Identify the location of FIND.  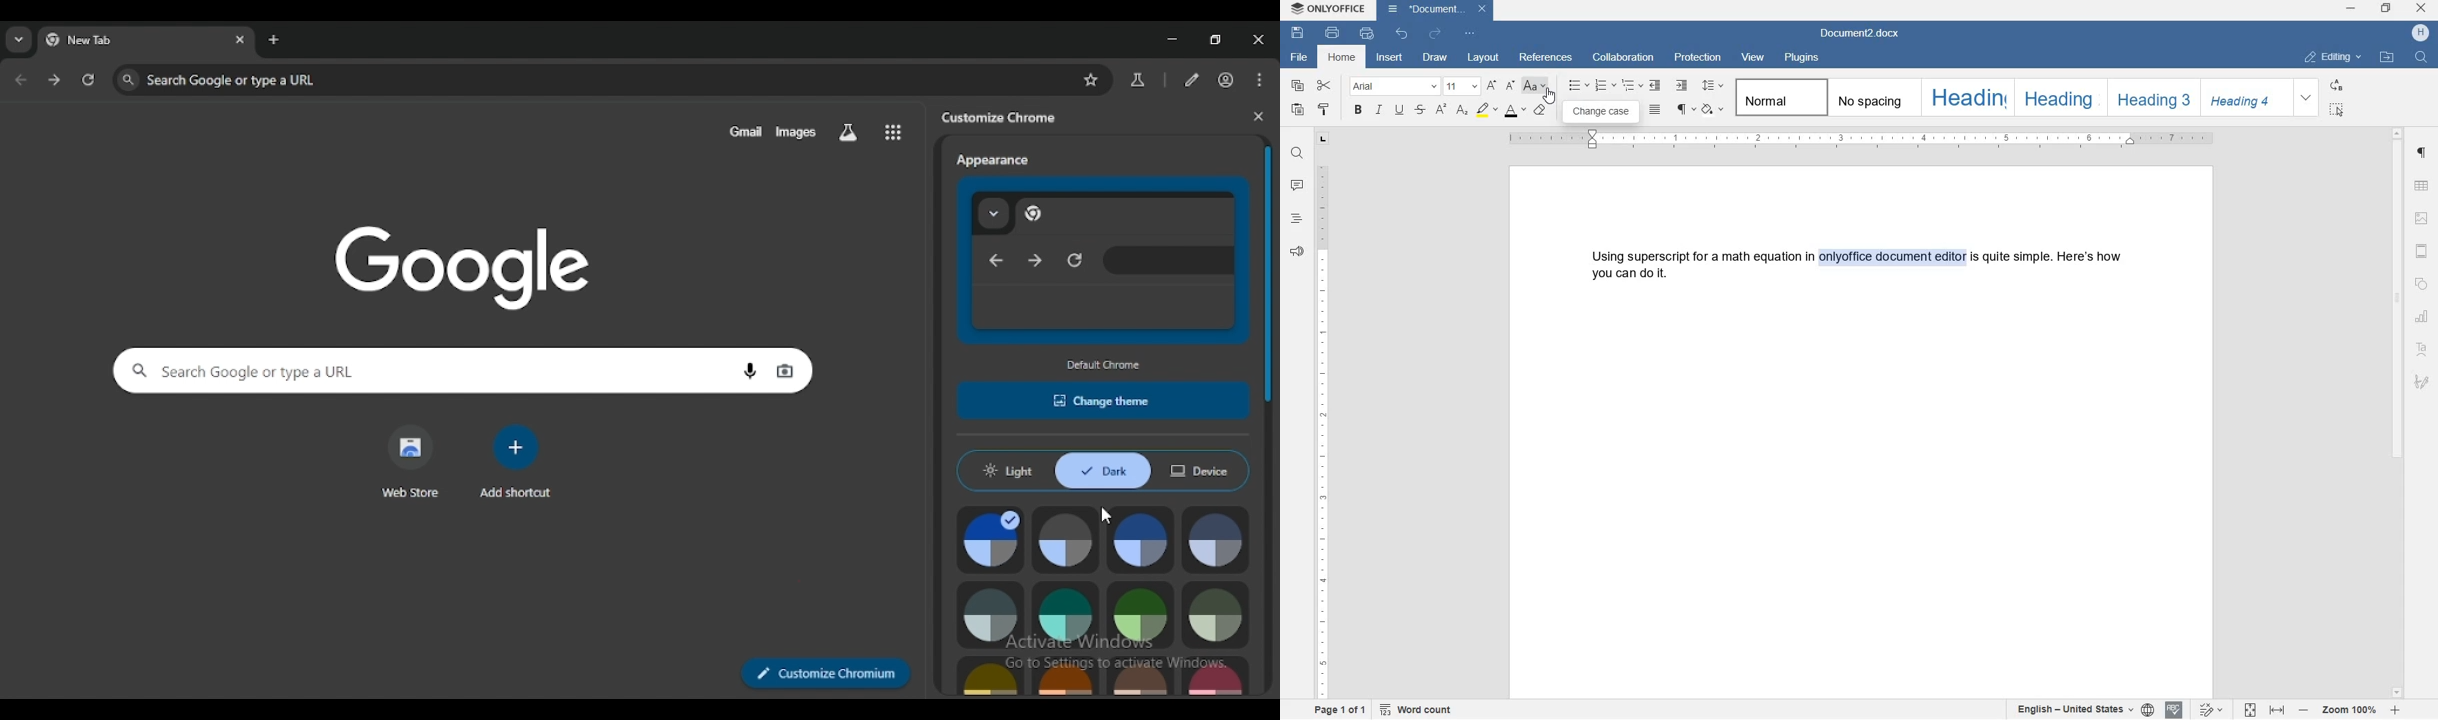
(2420, 57).